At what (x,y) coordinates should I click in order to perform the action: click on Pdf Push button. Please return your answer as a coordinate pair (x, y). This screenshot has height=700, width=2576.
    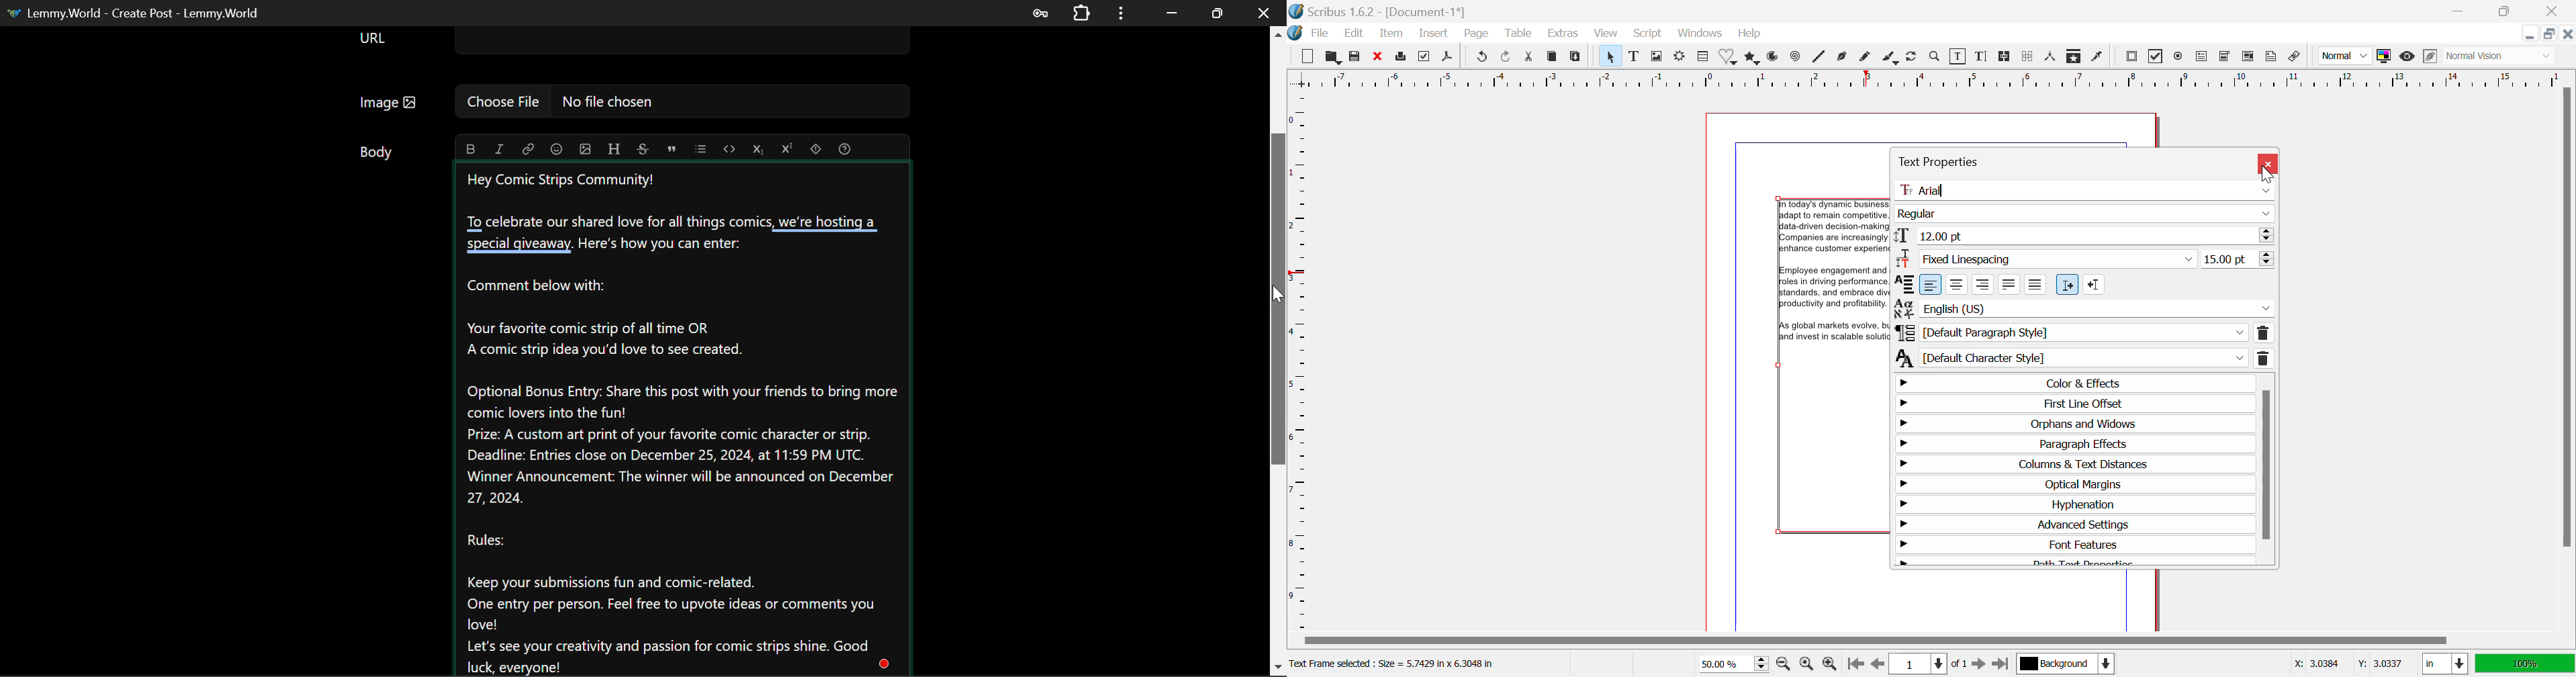
    Looking at the image, I should click on (2131, 55).